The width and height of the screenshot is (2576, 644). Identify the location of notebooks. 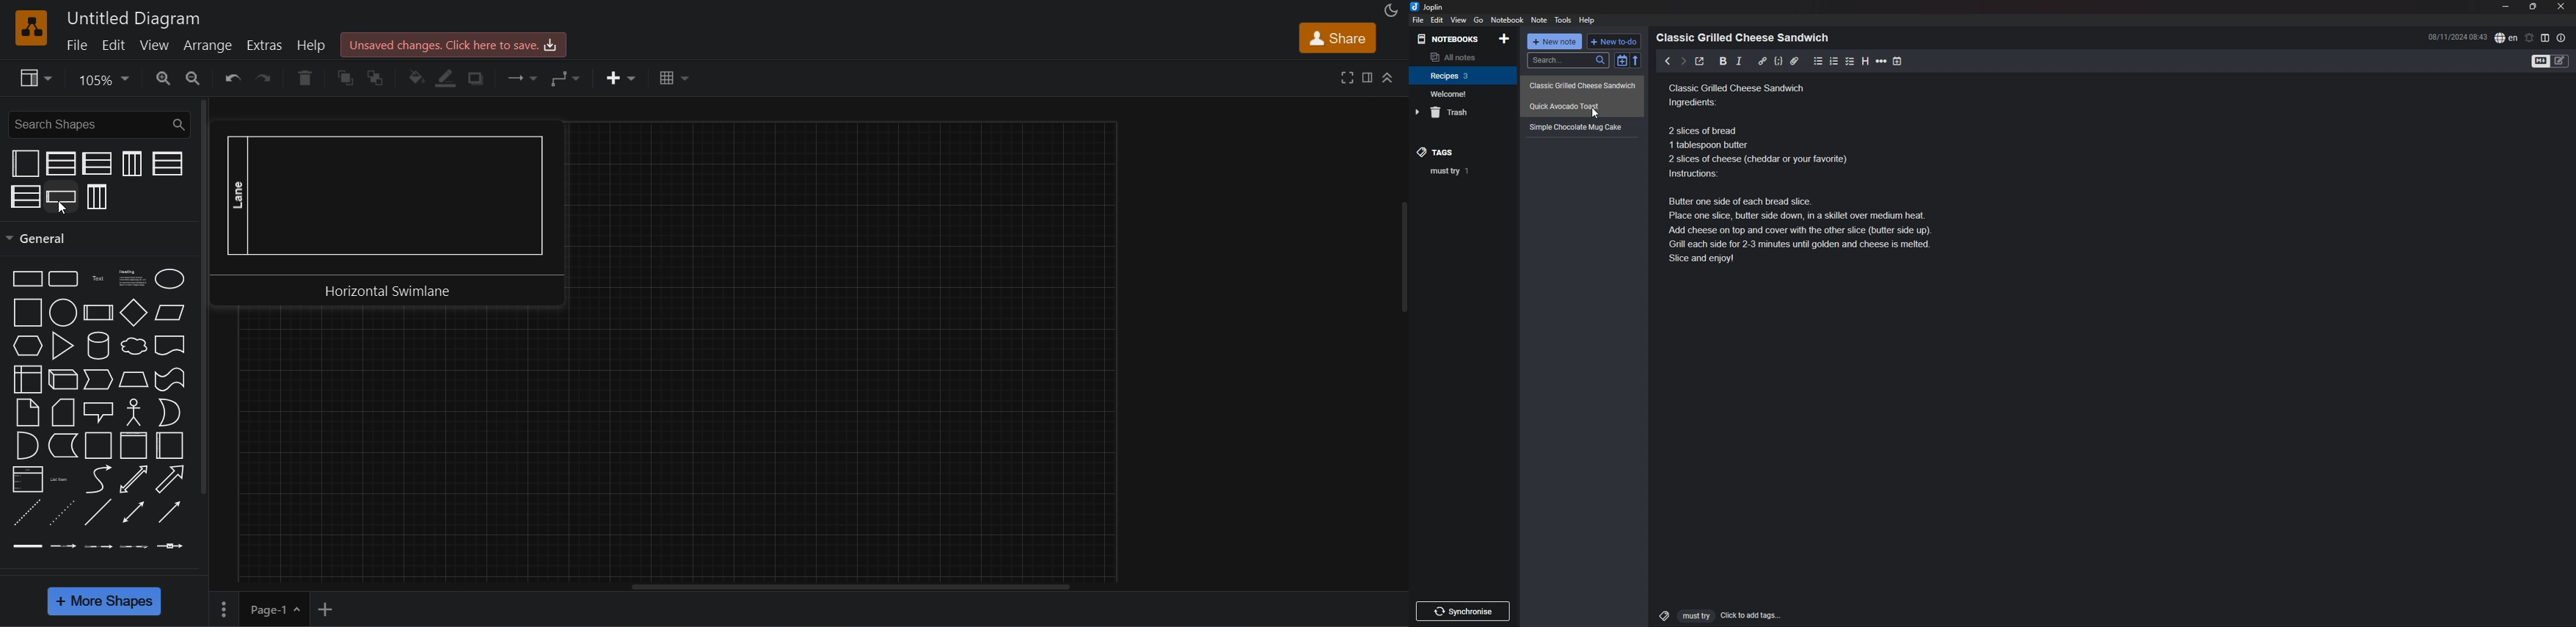
(1449, 39).